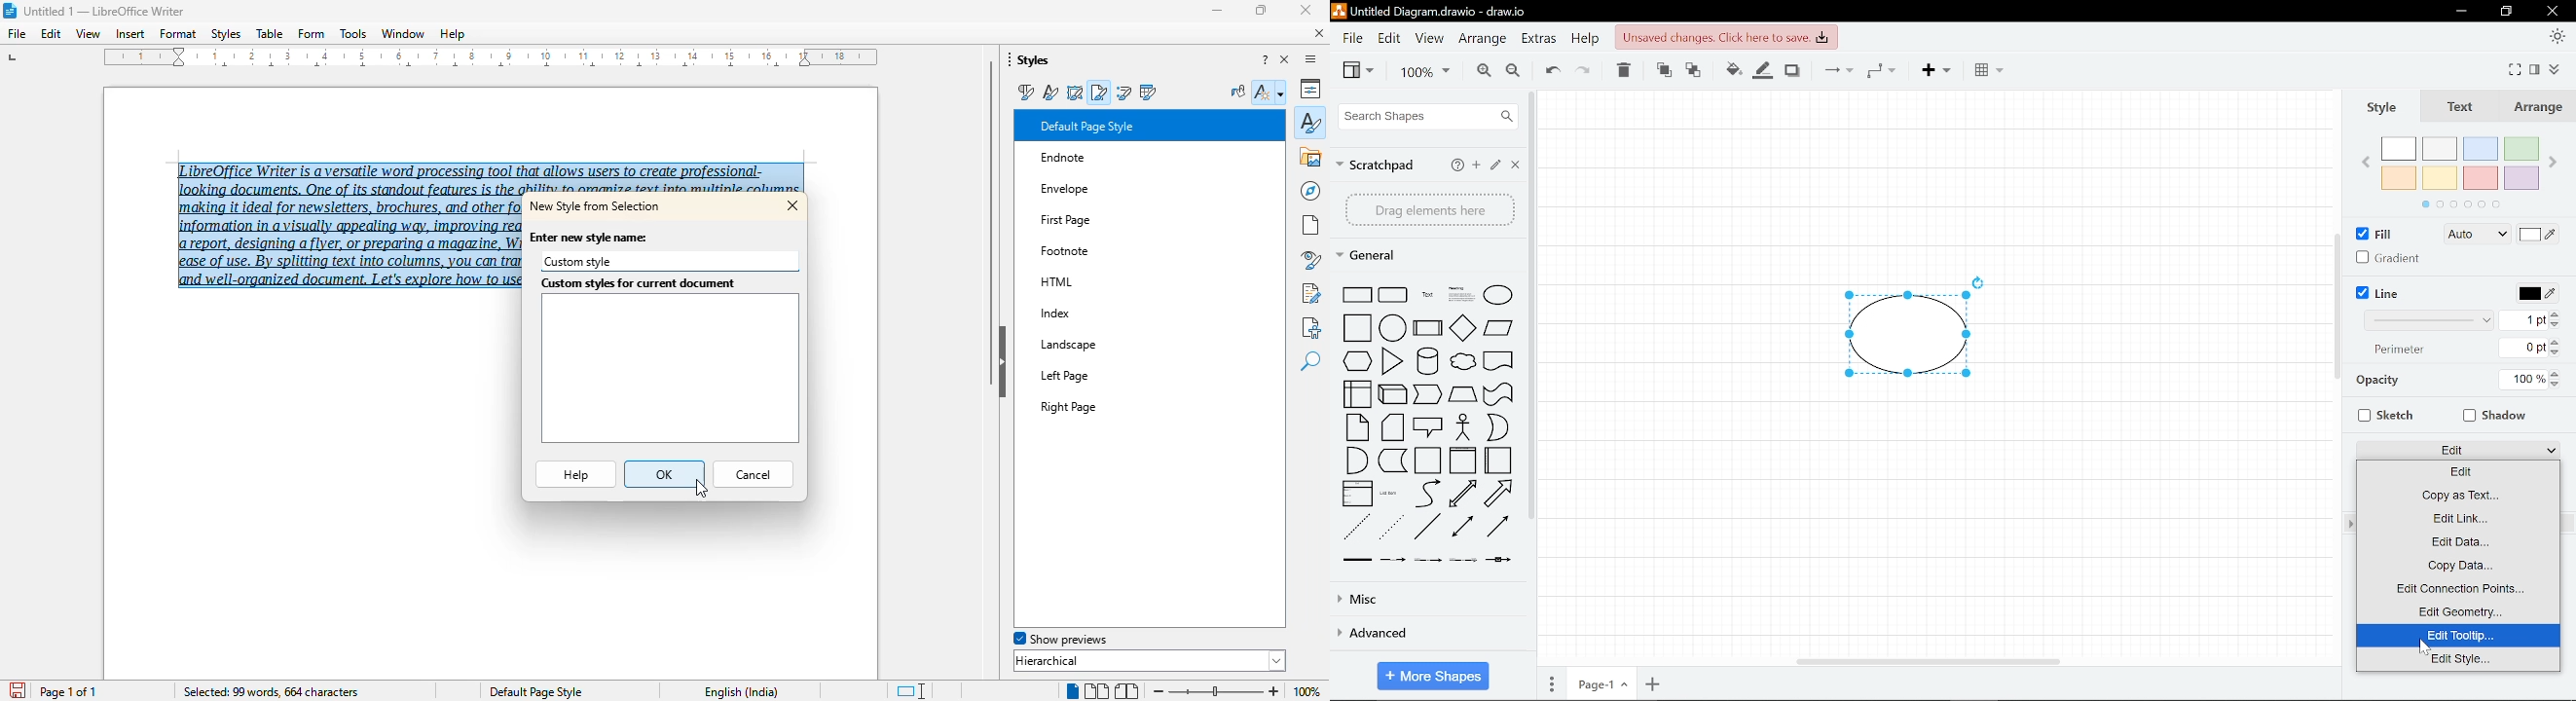  Describe the element at coordinates (1515, 71) in the screenshot. I see `Zoom out` at that location.